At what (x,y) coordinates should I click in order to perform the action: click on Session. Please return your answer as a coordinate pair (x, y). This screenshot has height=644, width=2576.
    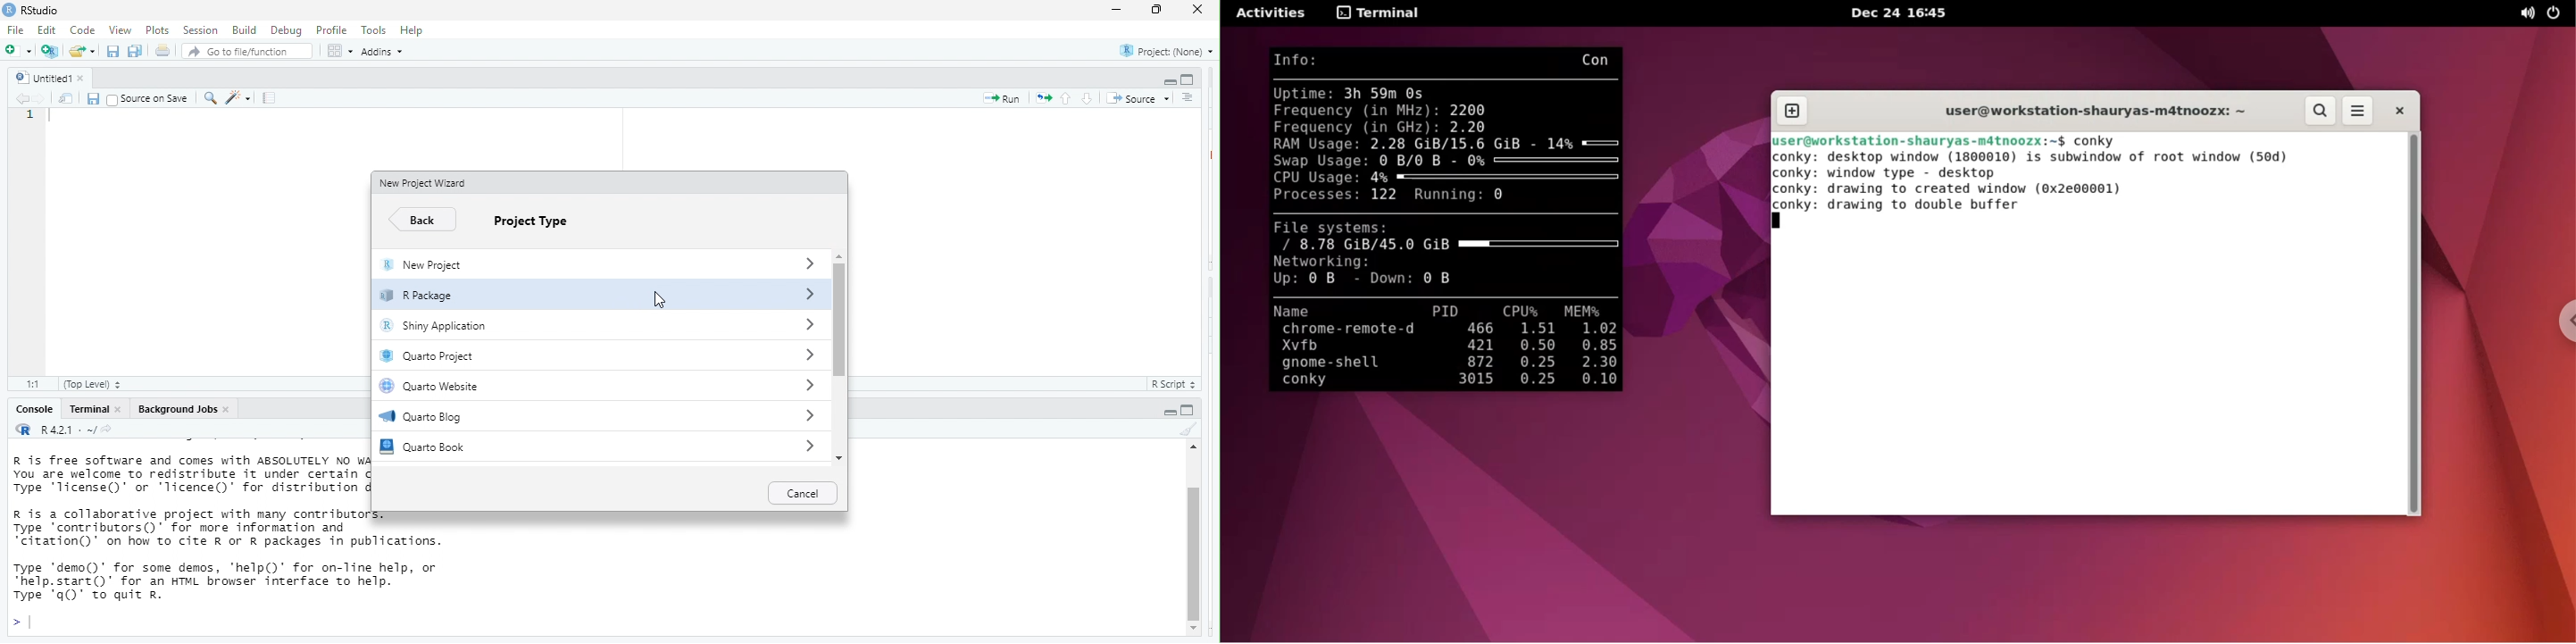
    Looking at the image, I should click on (200, 30).